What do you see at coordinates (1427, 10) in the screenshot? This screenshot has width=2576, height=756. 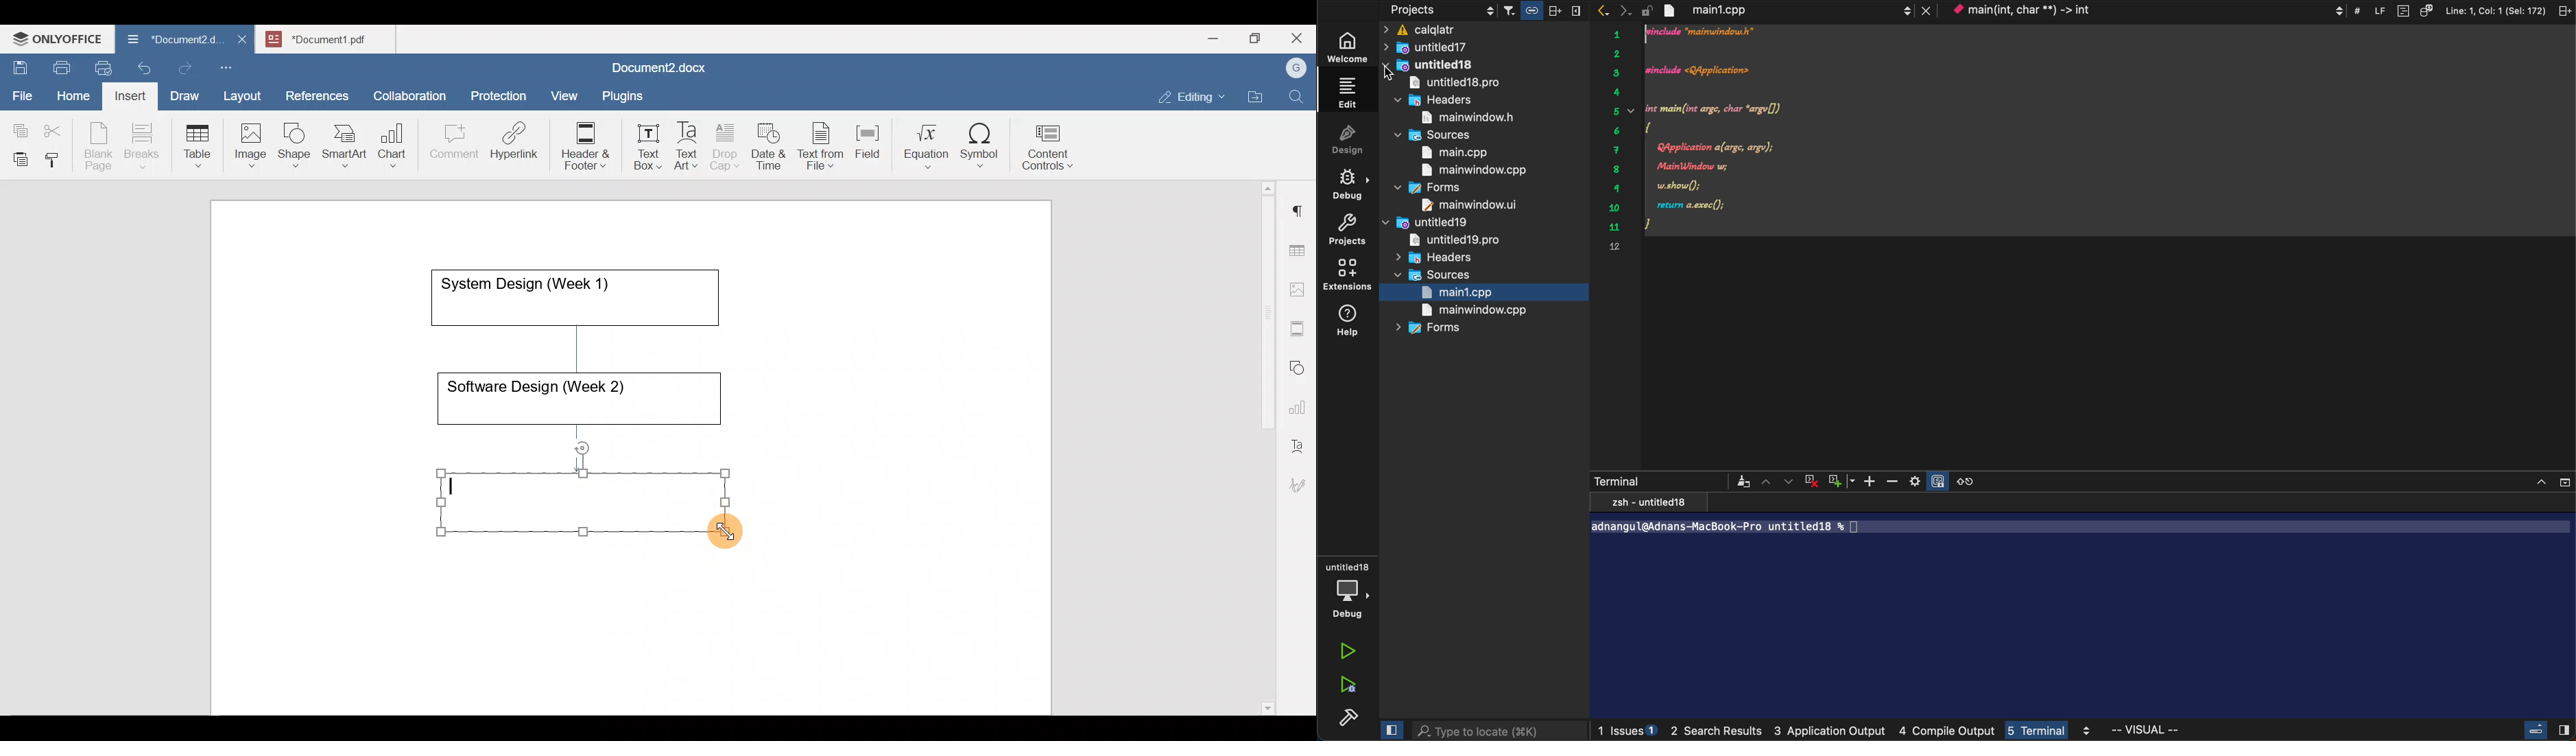 I see `projects` at bounding box center [1427, 10].